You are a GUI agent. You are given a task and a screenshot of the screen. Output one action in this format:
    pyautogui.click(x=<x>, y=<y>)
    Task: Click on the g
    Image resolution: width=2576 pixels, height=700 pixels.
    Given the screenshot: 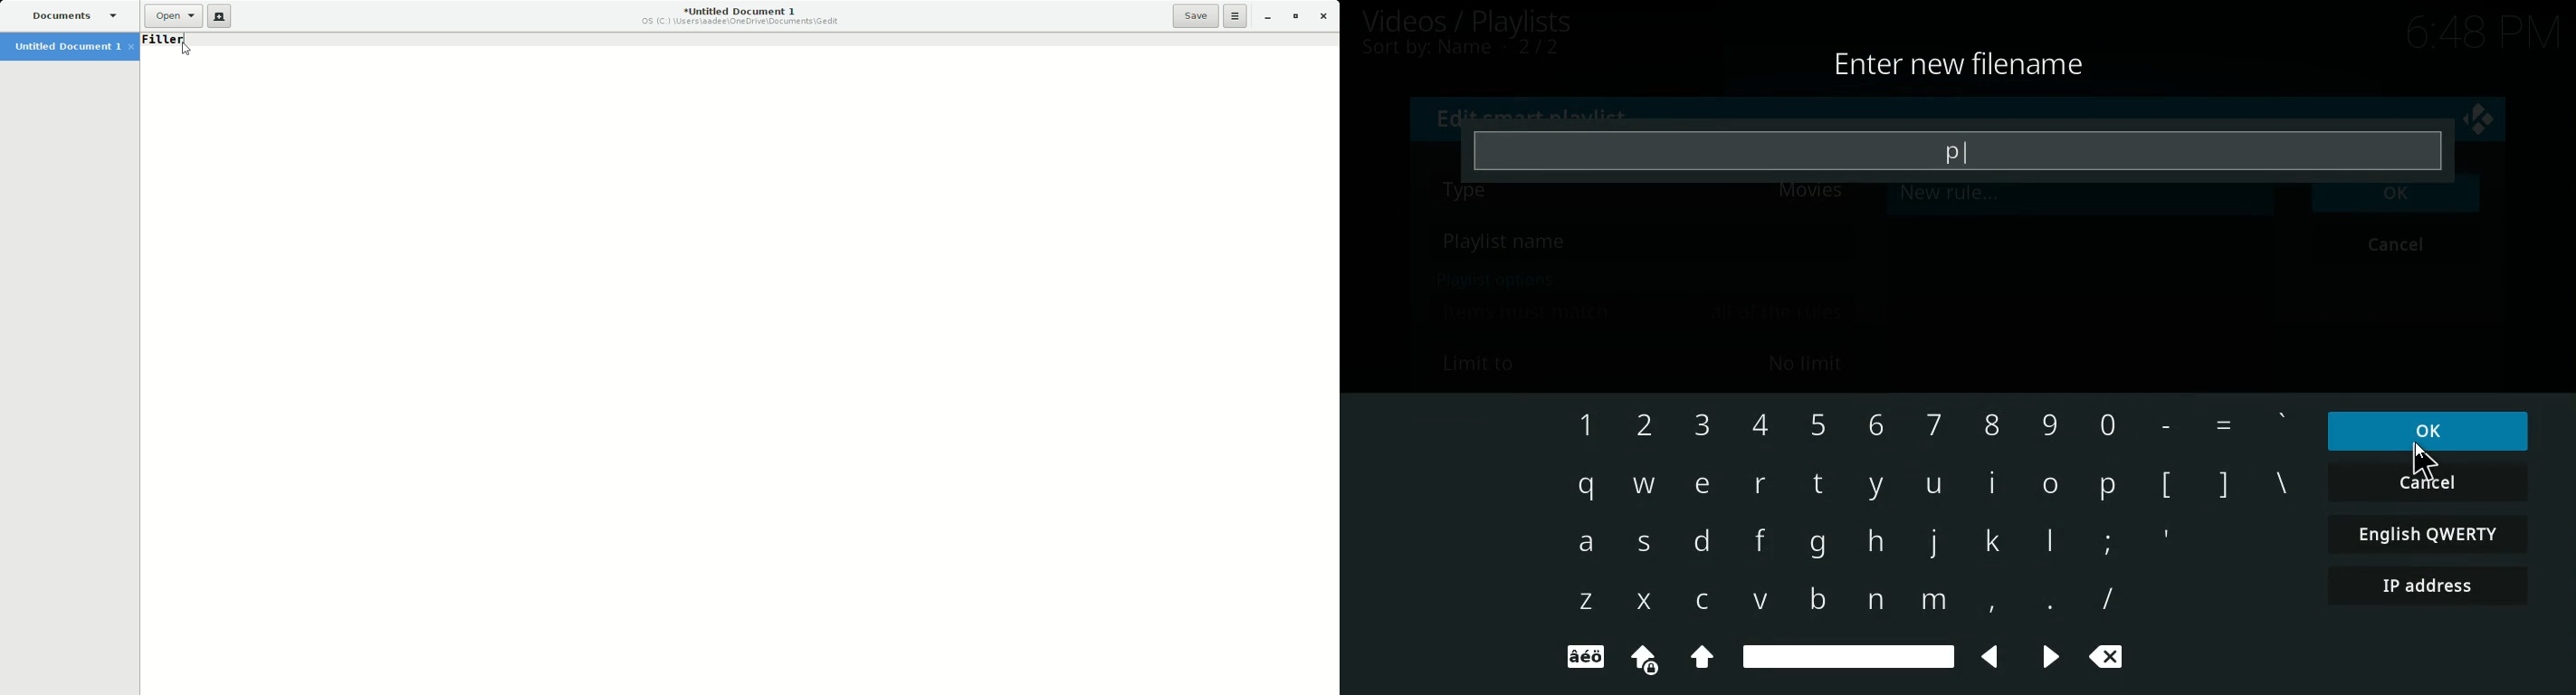 What is the action you would take?
    pyautogui.click(x=1817, y=546)
    